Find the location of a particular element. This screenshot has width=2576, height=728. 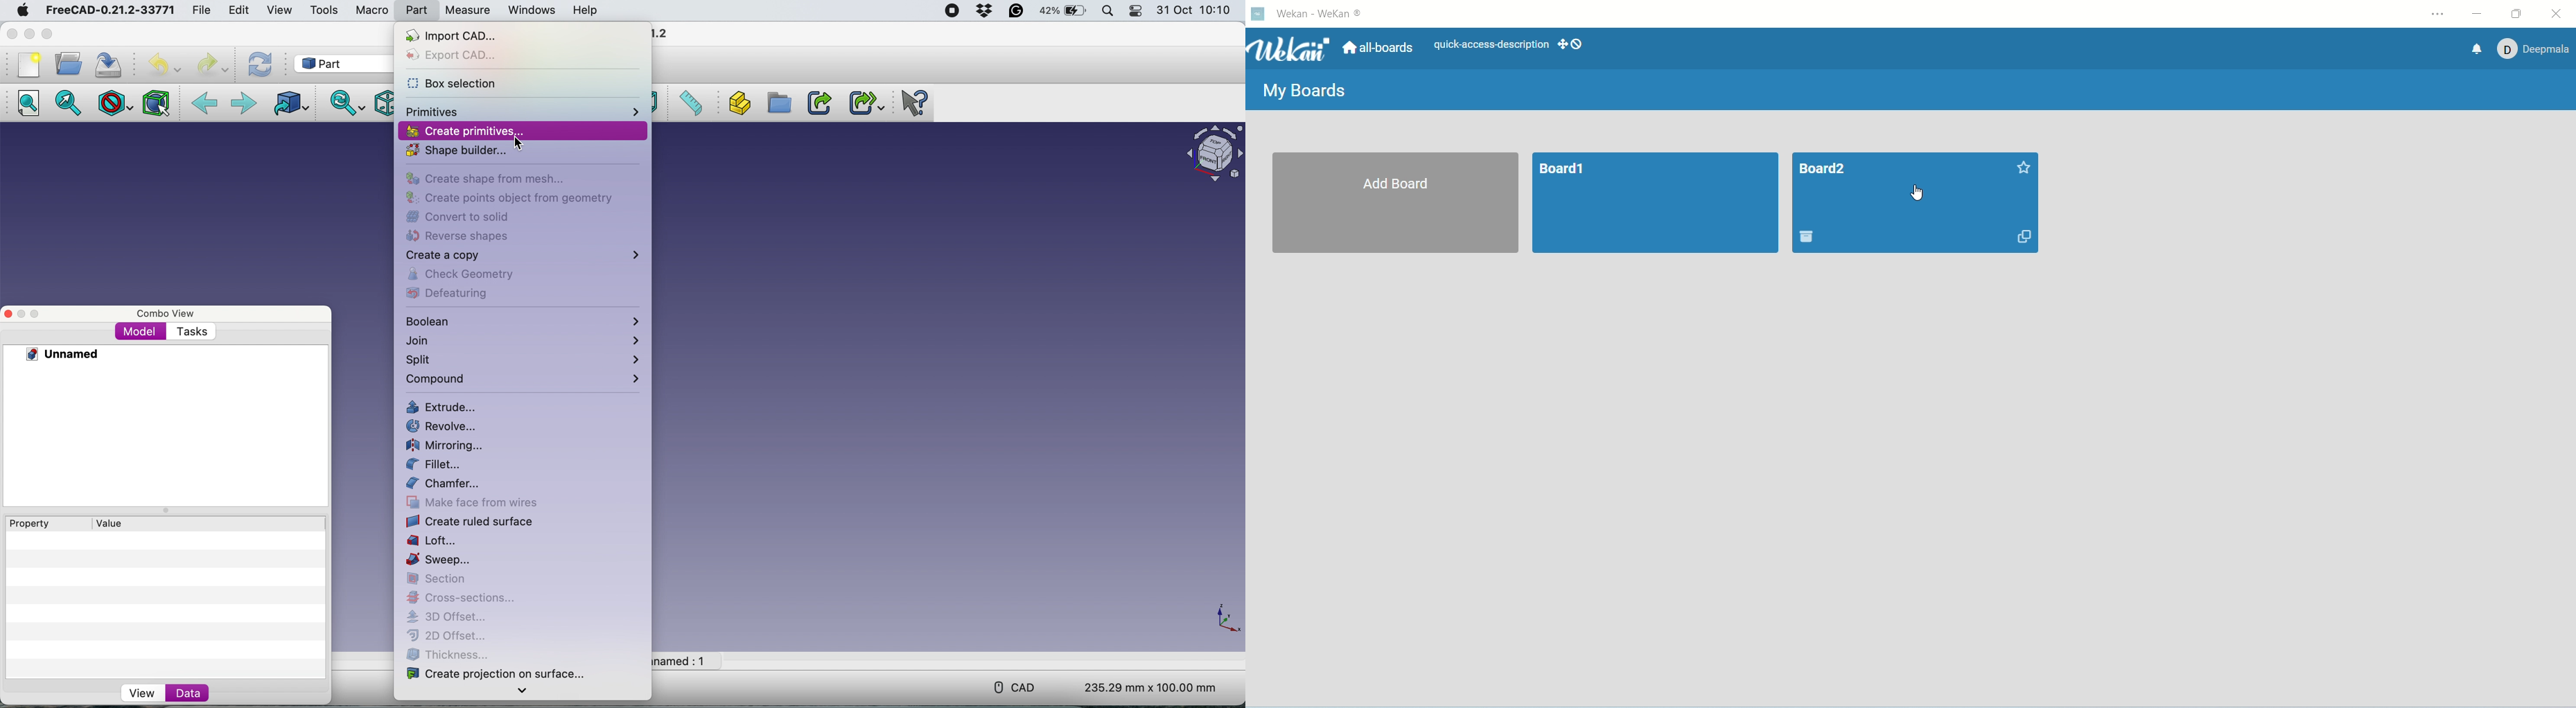

Combo View is located at coordinates (167, 314).